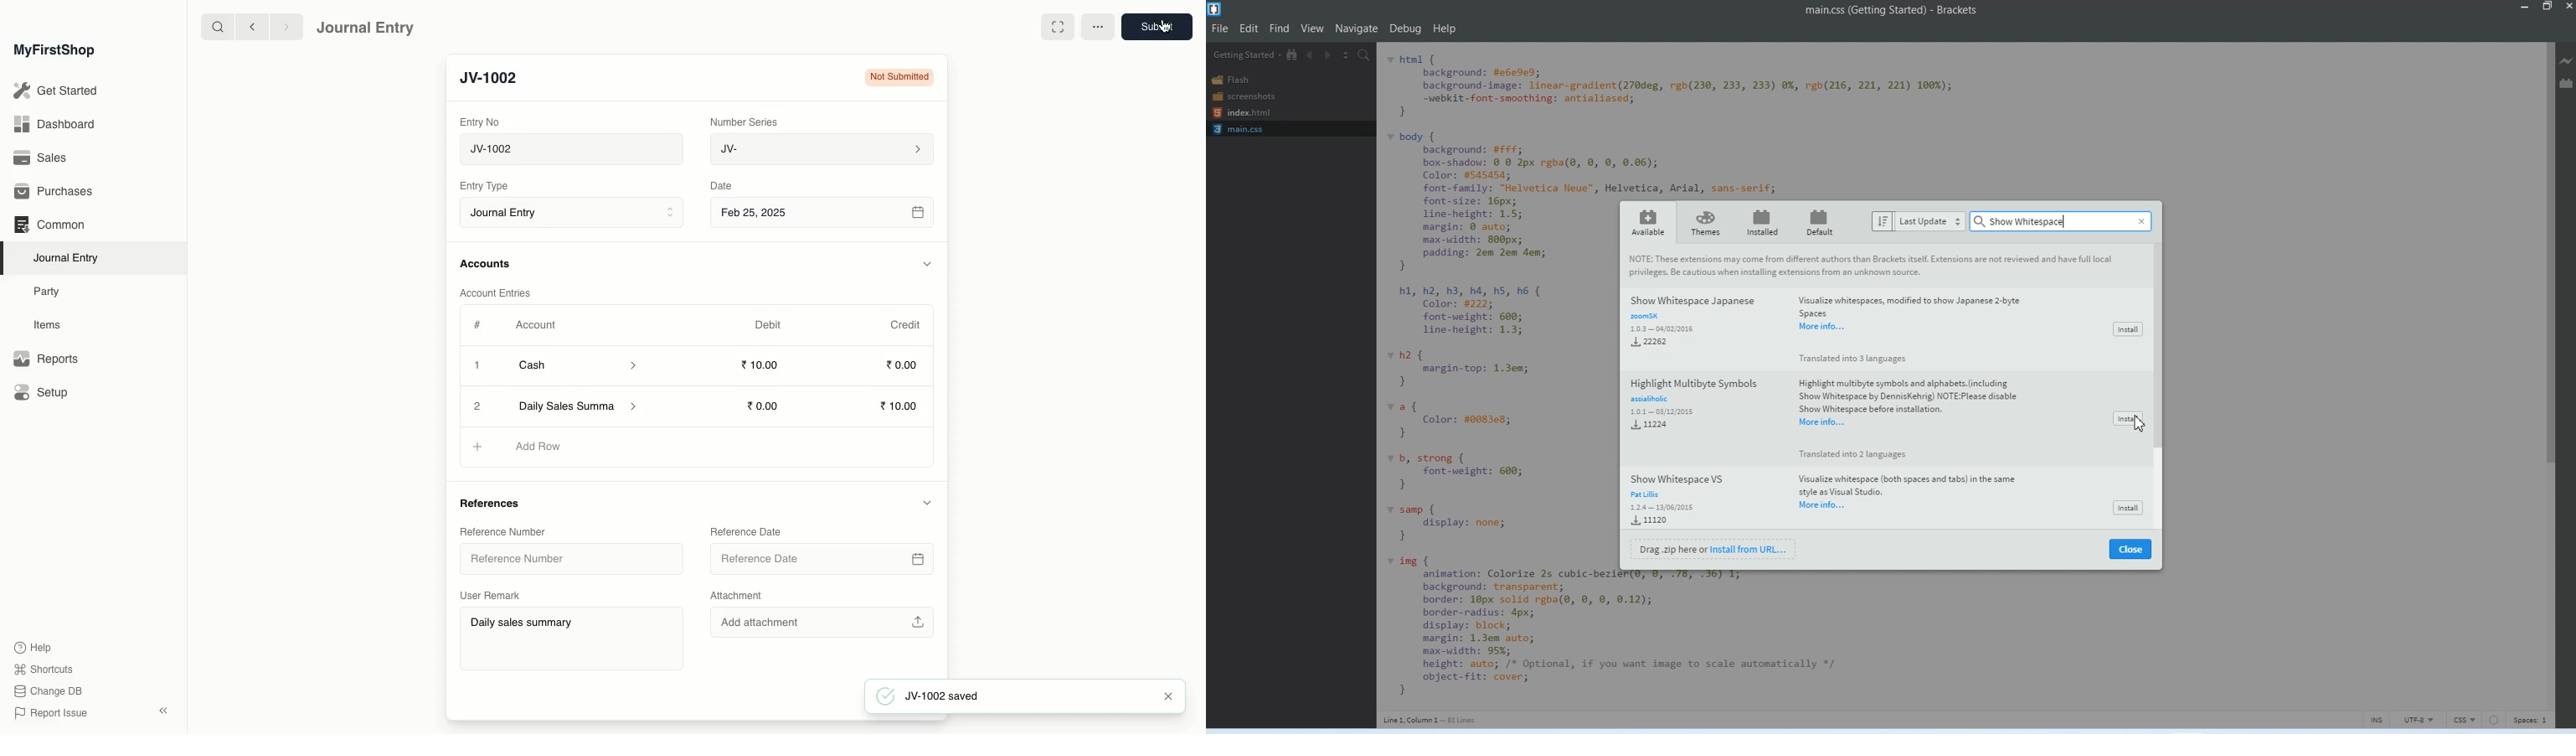 This screenshot has height=756, width=2576. Describe the element at coordinates (820, 620) in the screenshot. I see `Add attachment` at that location.